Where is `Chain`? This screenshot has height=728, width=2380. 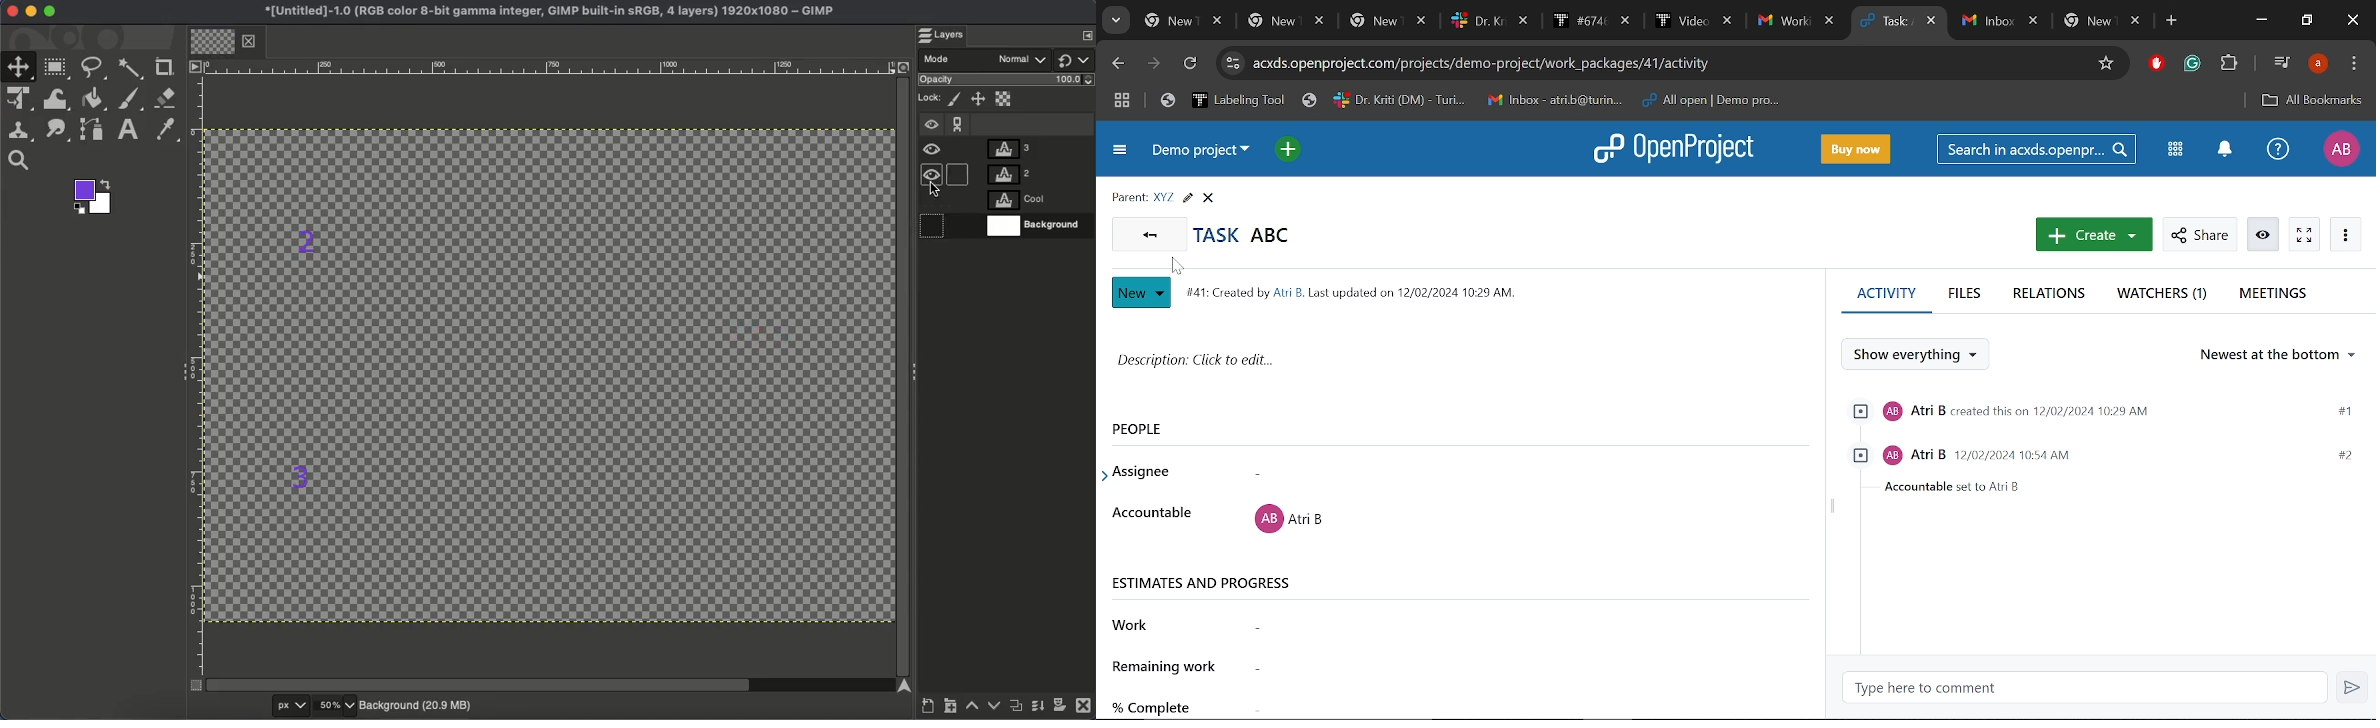
Chain is located at coordinates (958, 120).